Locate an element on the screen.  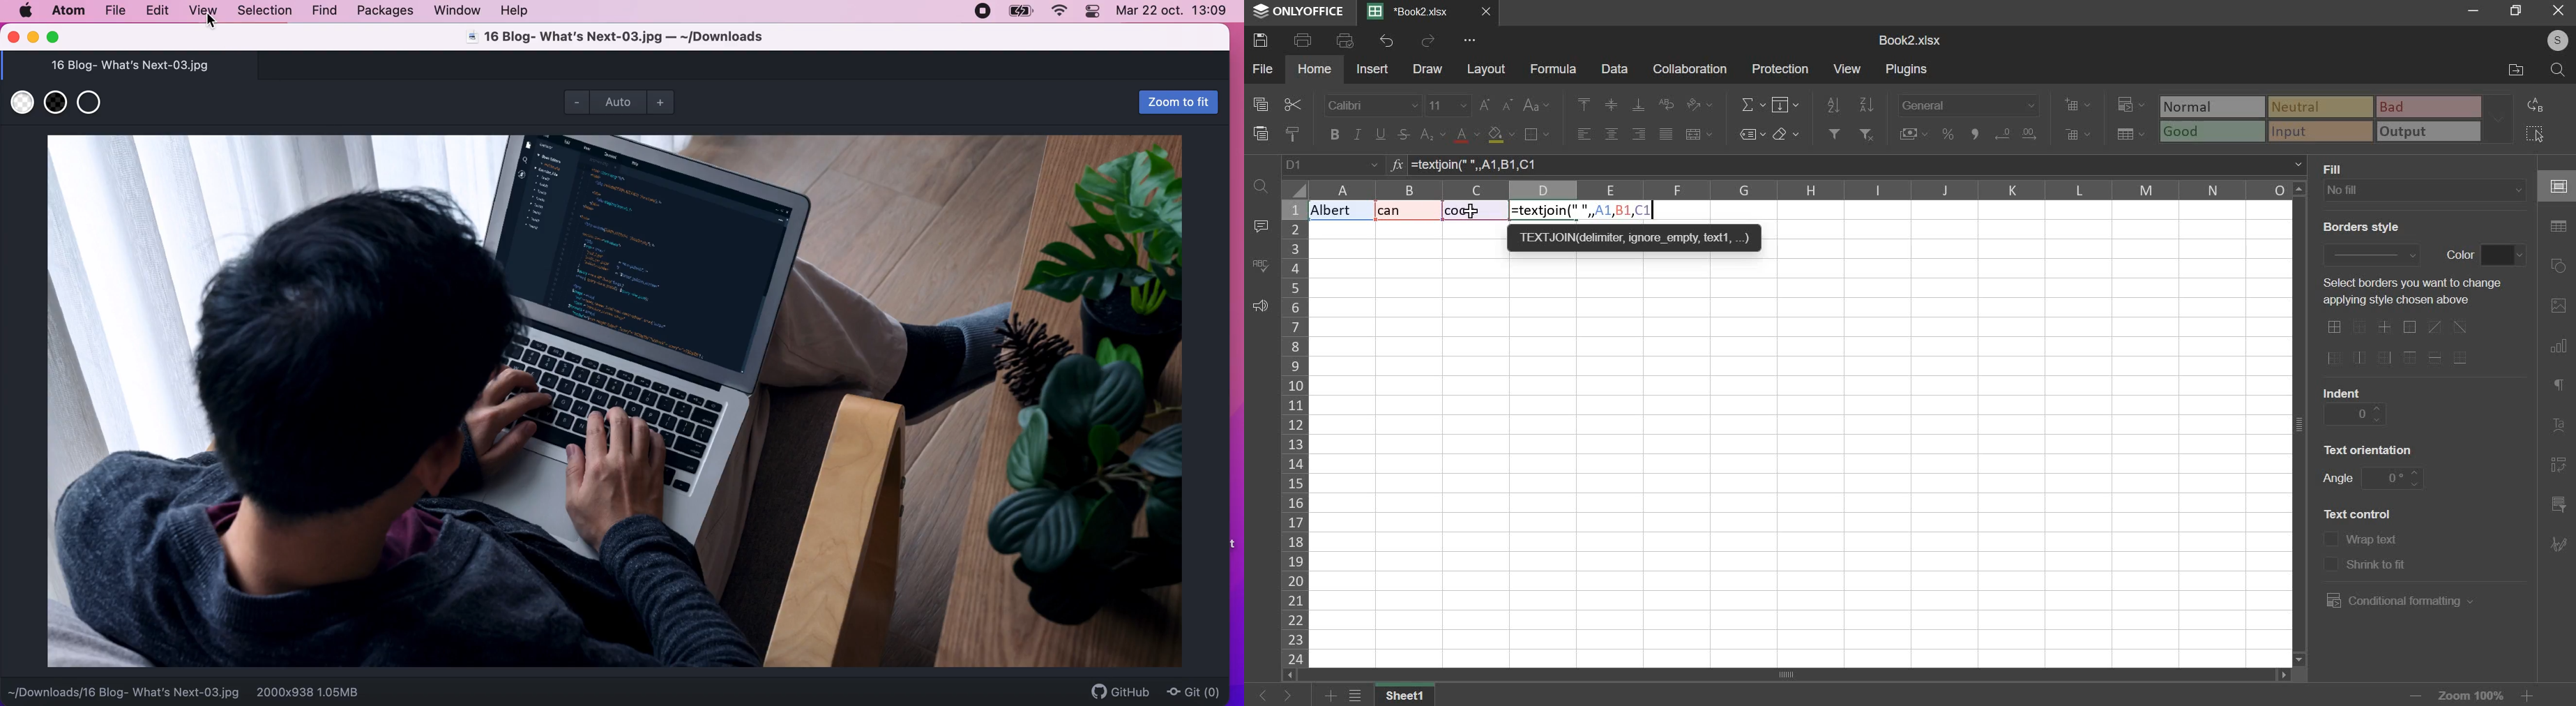
text is located at coordinates (2342, 391).